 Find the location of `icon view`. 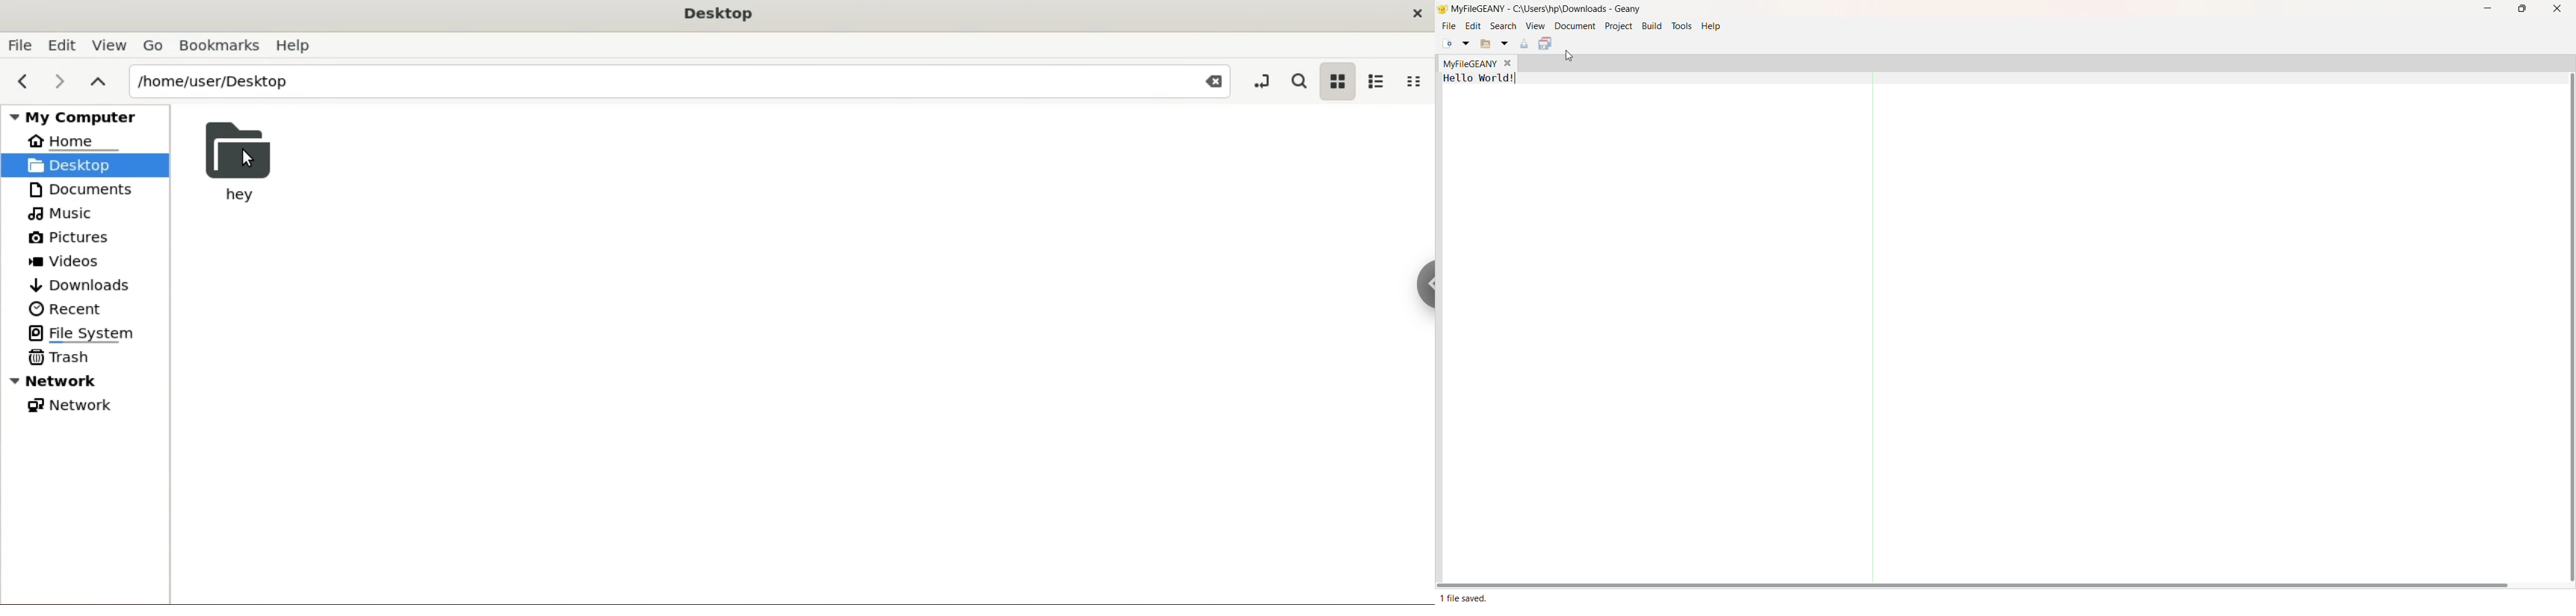

icon view is located at coordinates (1335, 81).